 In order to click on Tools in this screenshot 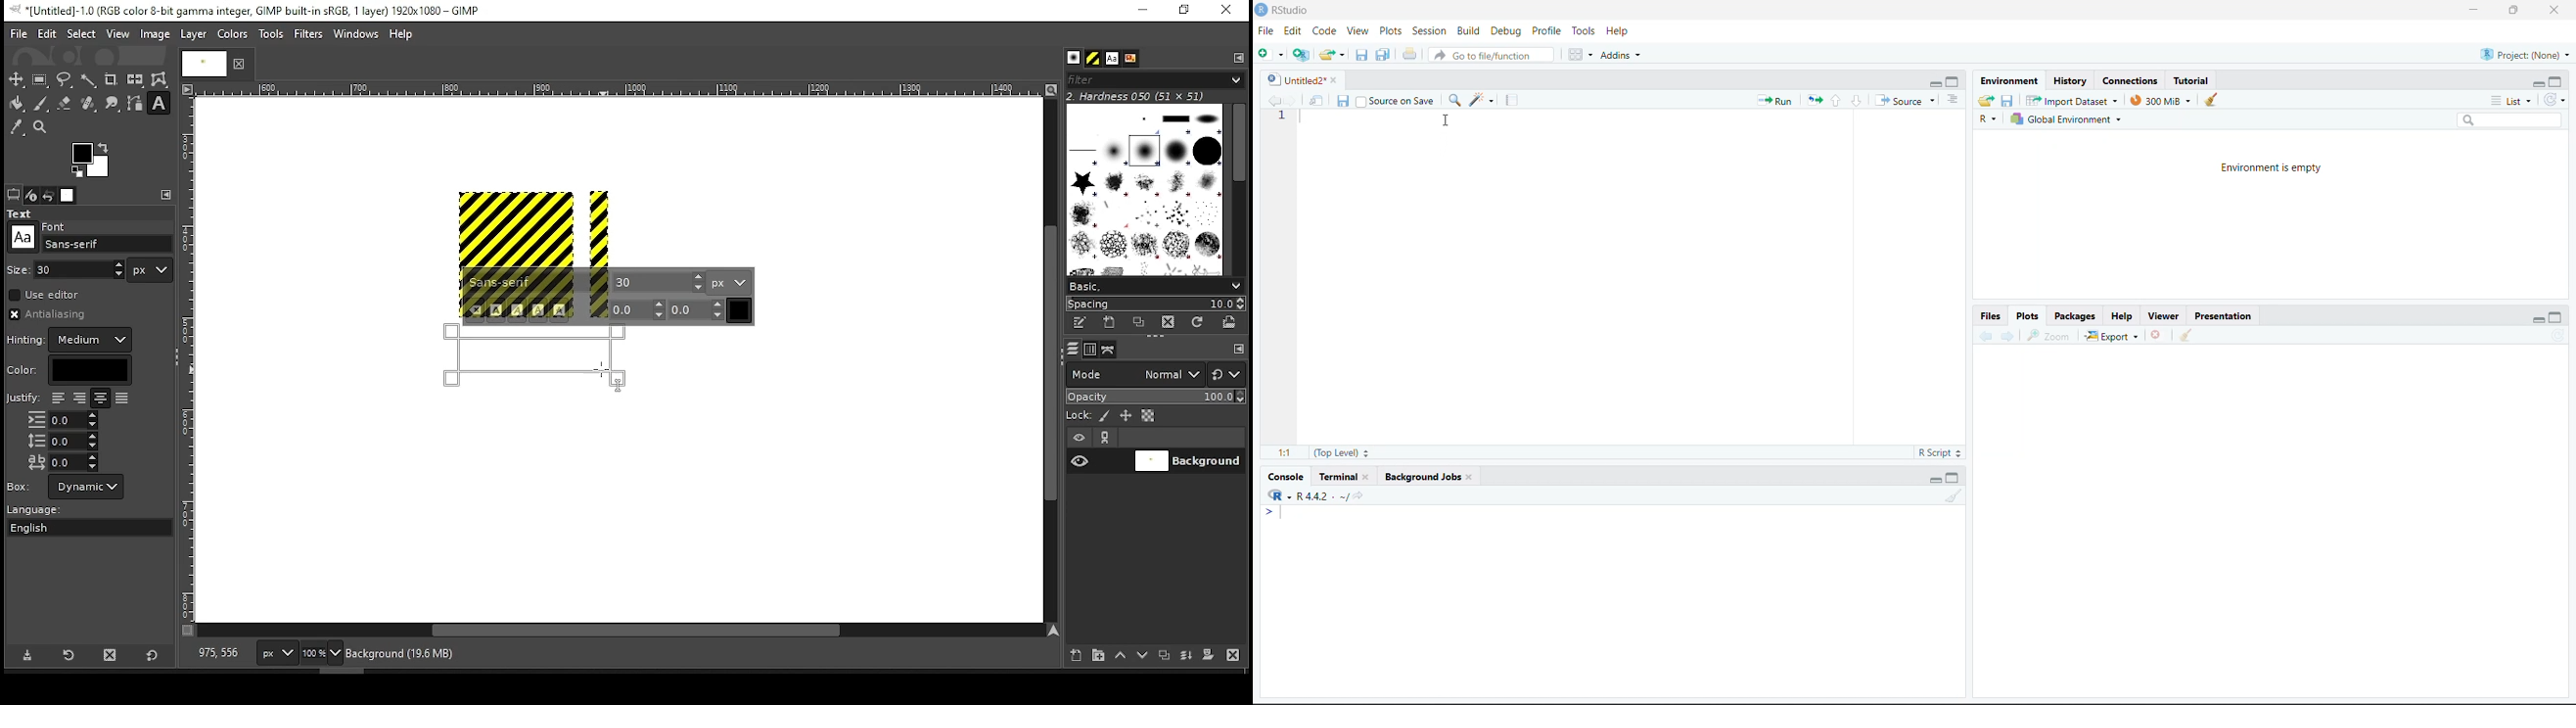, I will do `click(1583, 32)`.